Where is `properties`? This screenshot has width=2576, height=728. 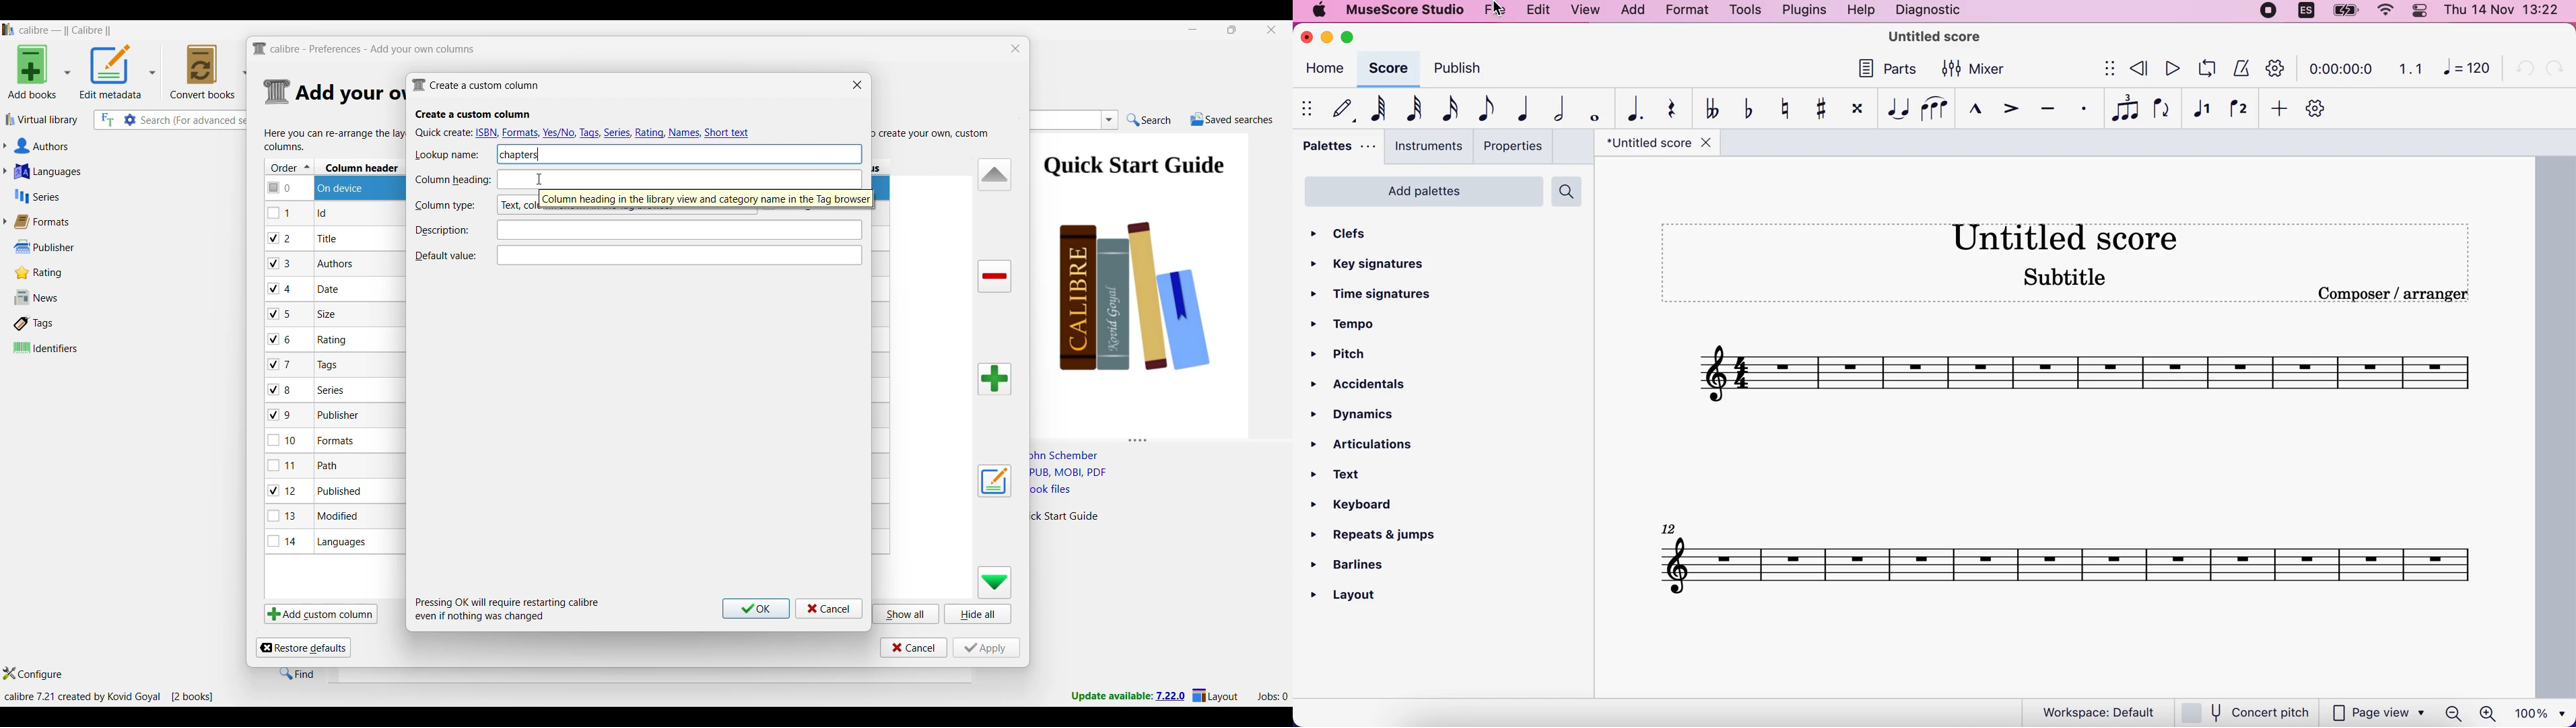
properties is located at coordinates (1512, 148).